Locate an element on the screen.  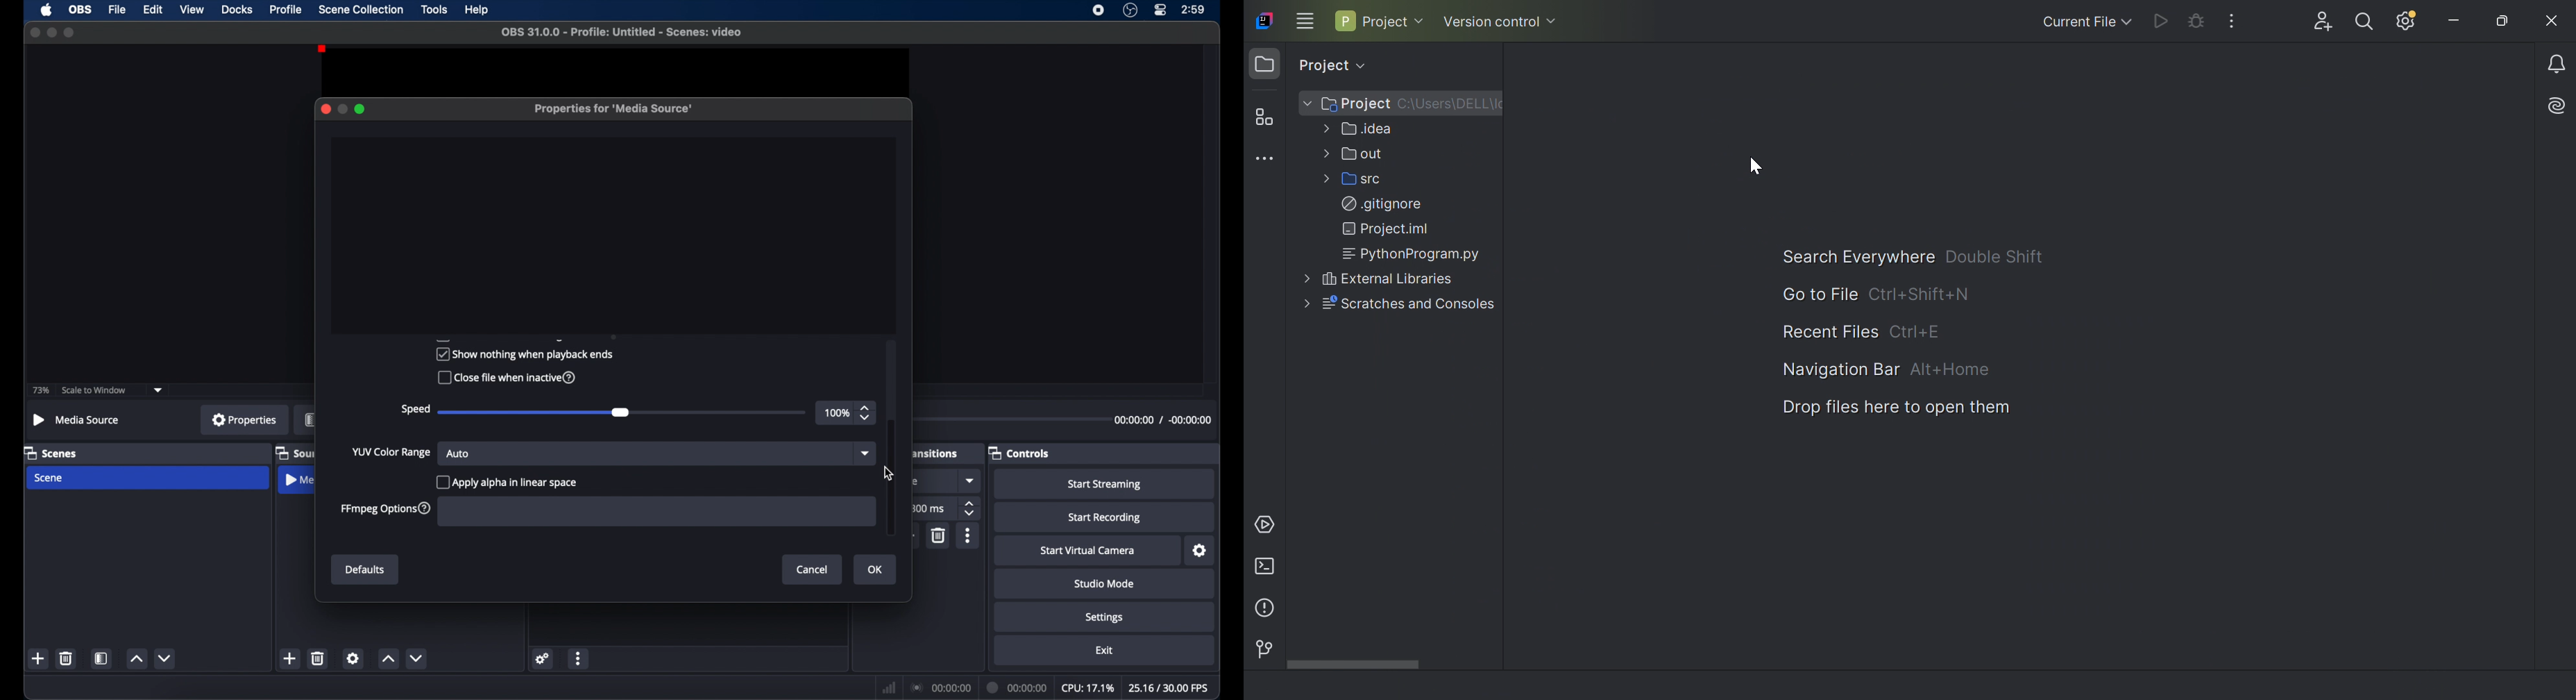
add is located at coordinates (290, 658).